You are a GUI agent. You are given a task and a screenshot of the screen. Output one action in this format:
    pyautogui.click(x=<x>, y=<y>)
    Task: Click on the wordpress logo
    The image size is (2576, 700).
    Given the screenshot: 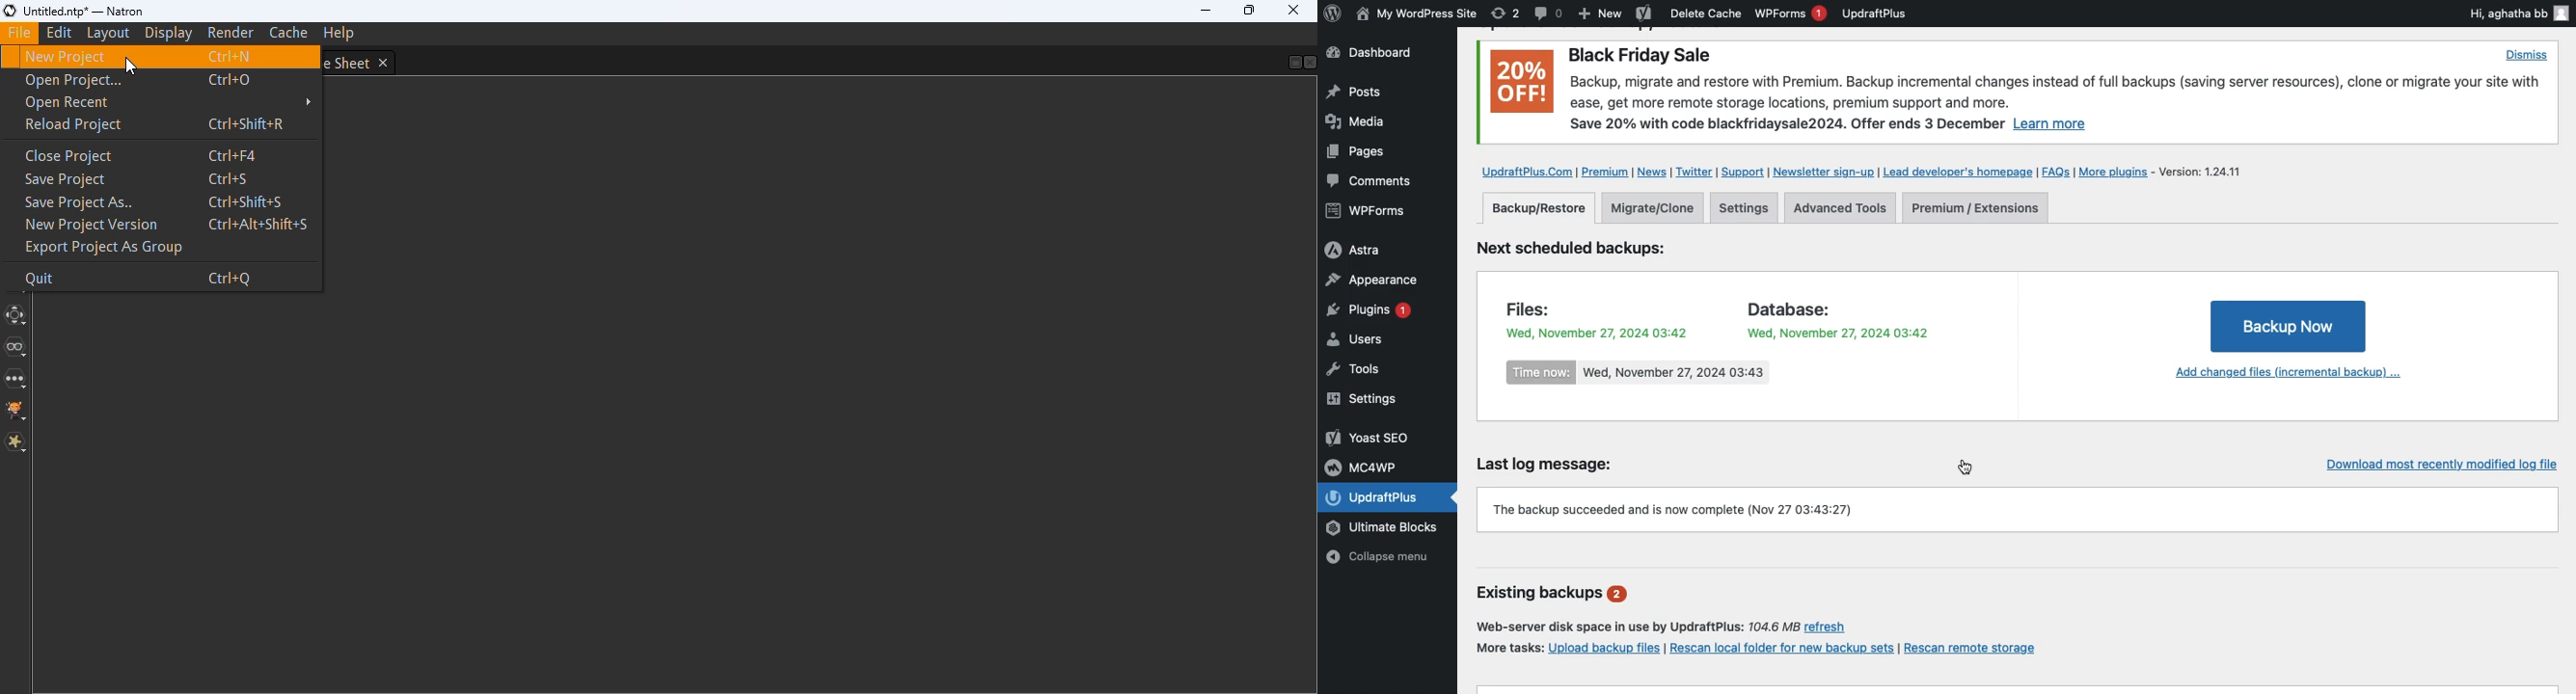 What is the action you would take?
    pyautogui.click(x=1332, y=13)
    